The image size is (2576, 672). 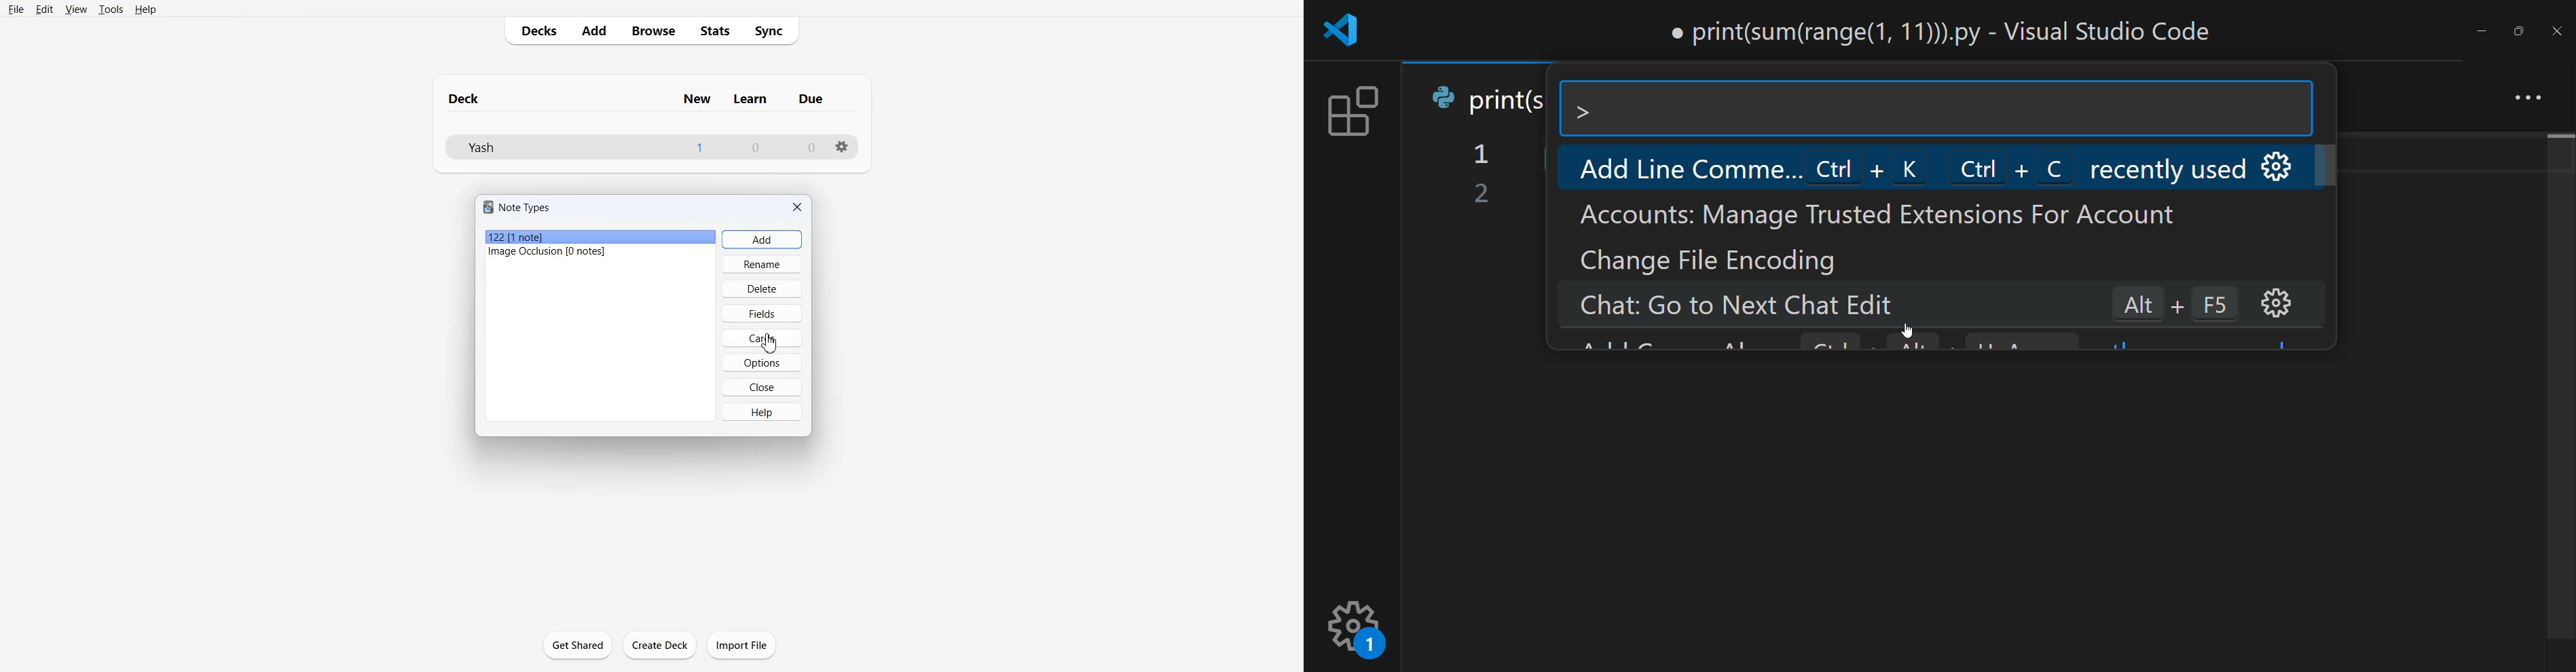 What do you see at coordinates (741, 644) in the screenshot?
I see `Import File` at bounding box center [741, 644].